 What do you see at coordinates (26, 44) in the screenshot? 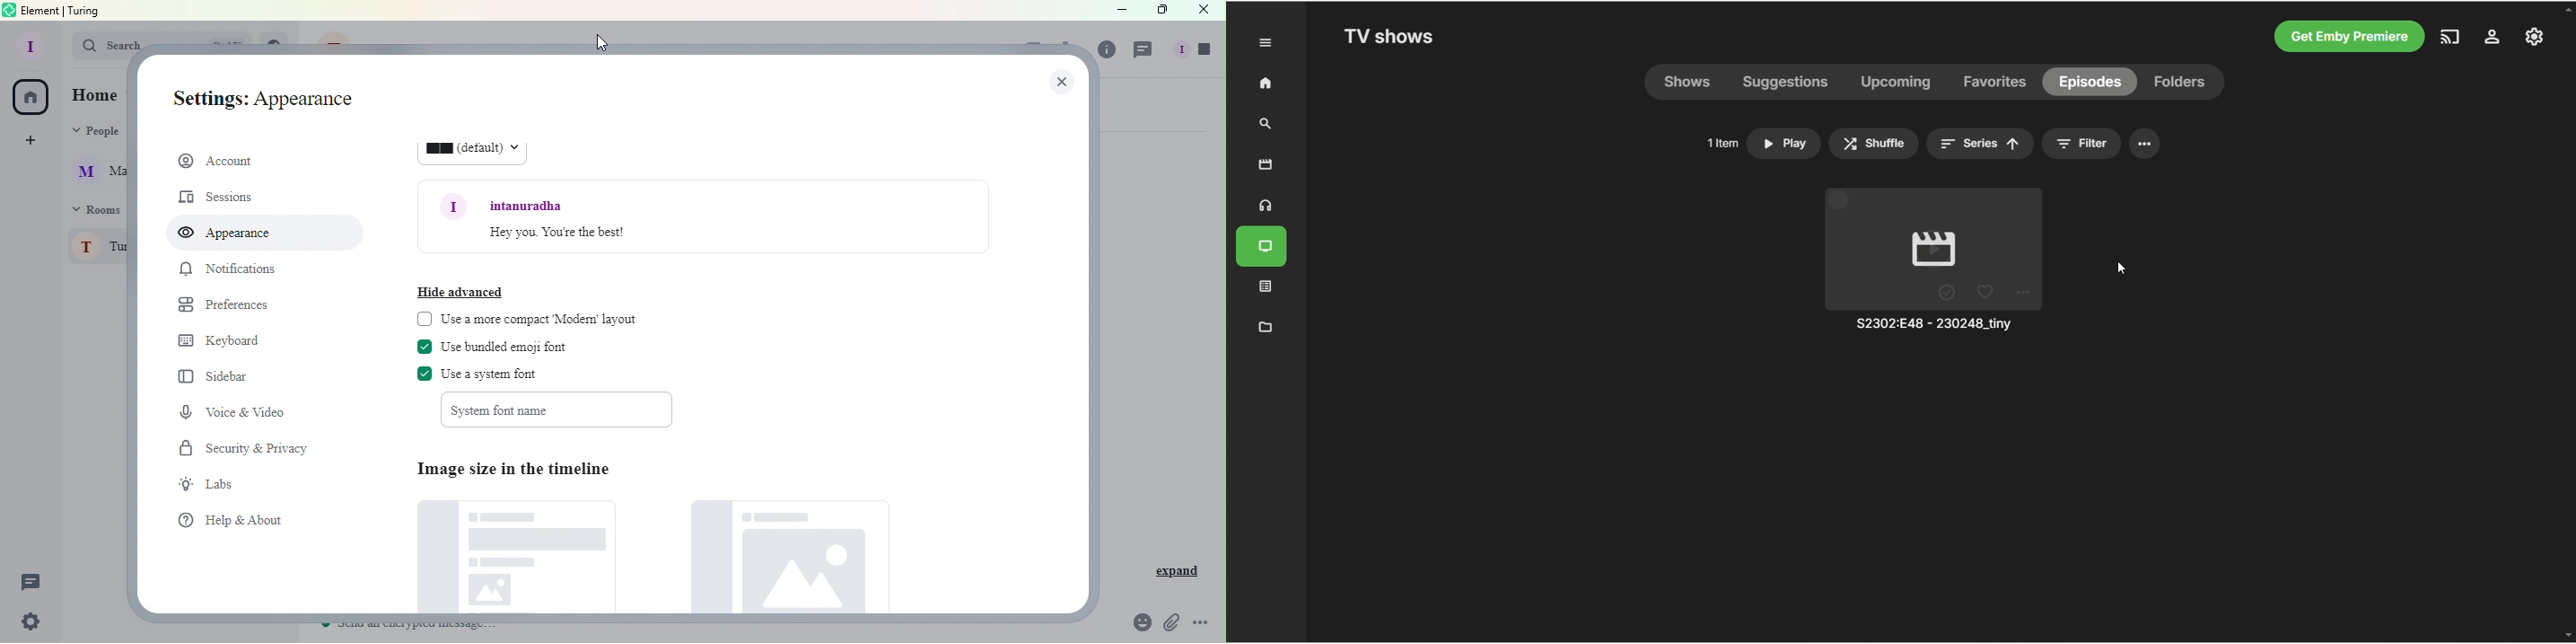
I see `Profile` at bounding box center [26, 44].